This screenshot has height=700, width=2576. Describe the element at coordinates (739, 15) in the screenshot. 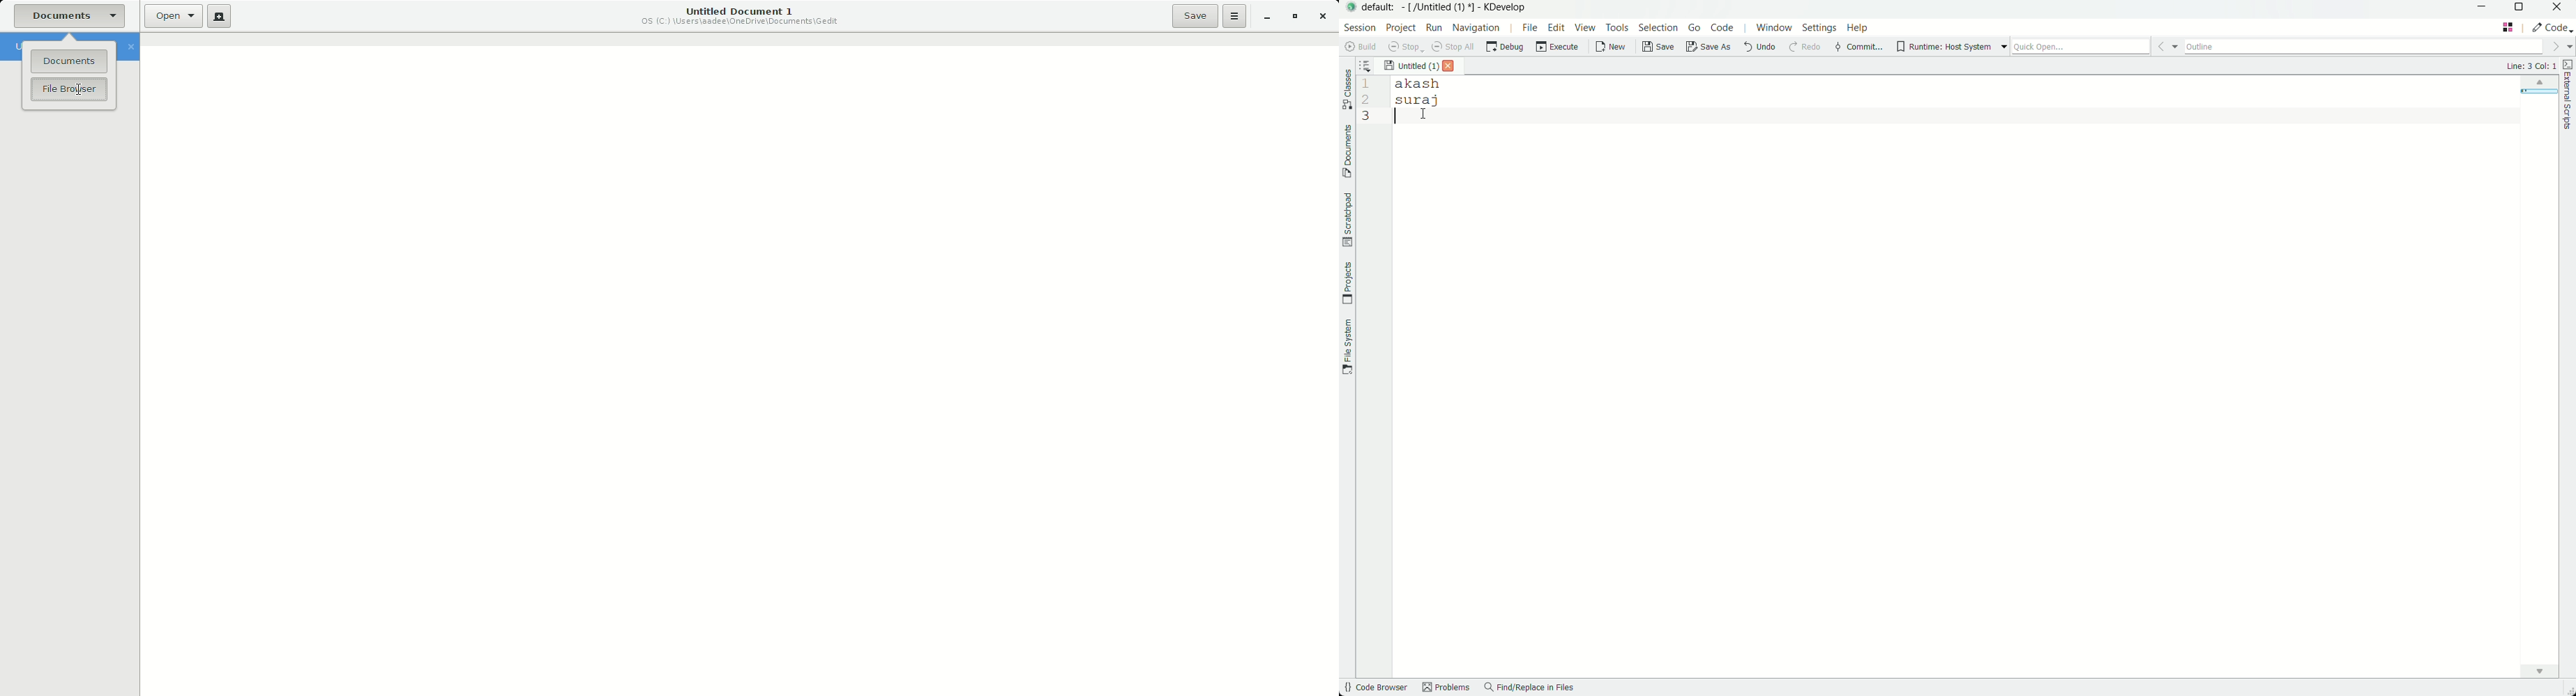

I see `Untitled Document 1` at that location.